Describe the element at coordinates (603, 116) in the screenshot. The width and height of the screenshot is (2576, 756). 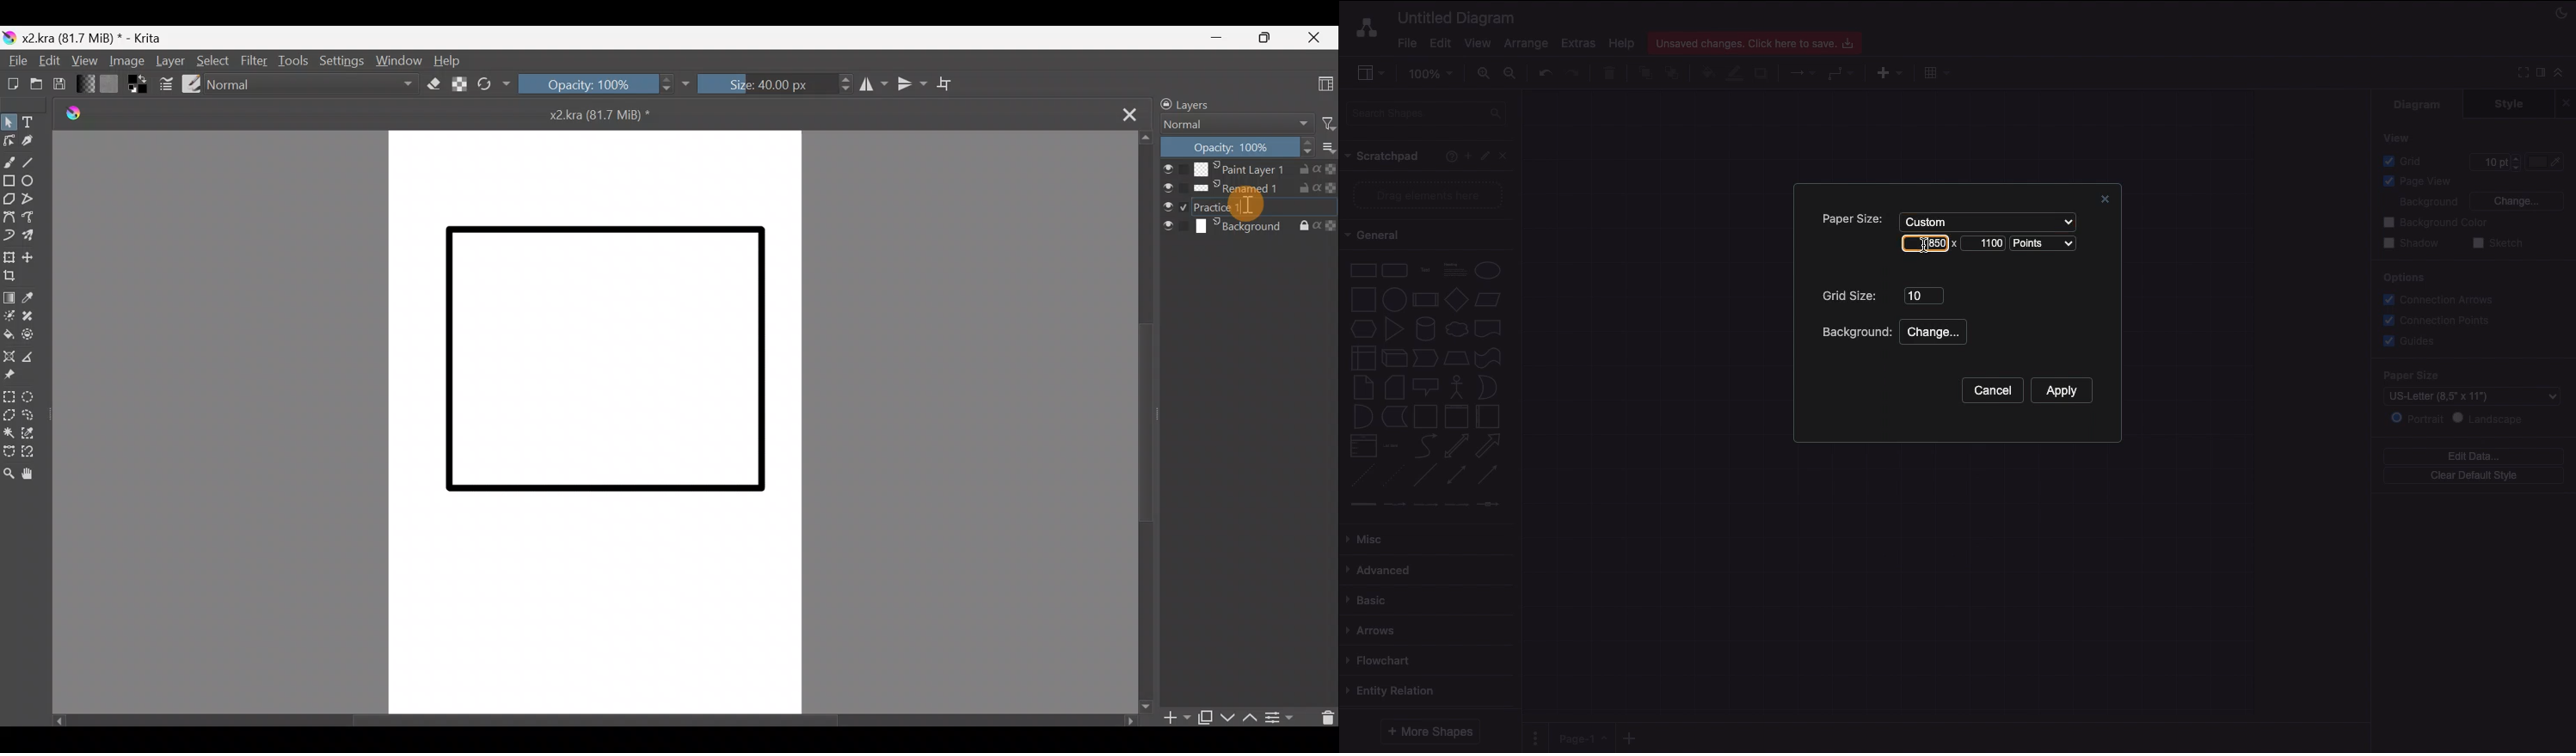
I see `x2kra (81.7 MiB) *` at that location.